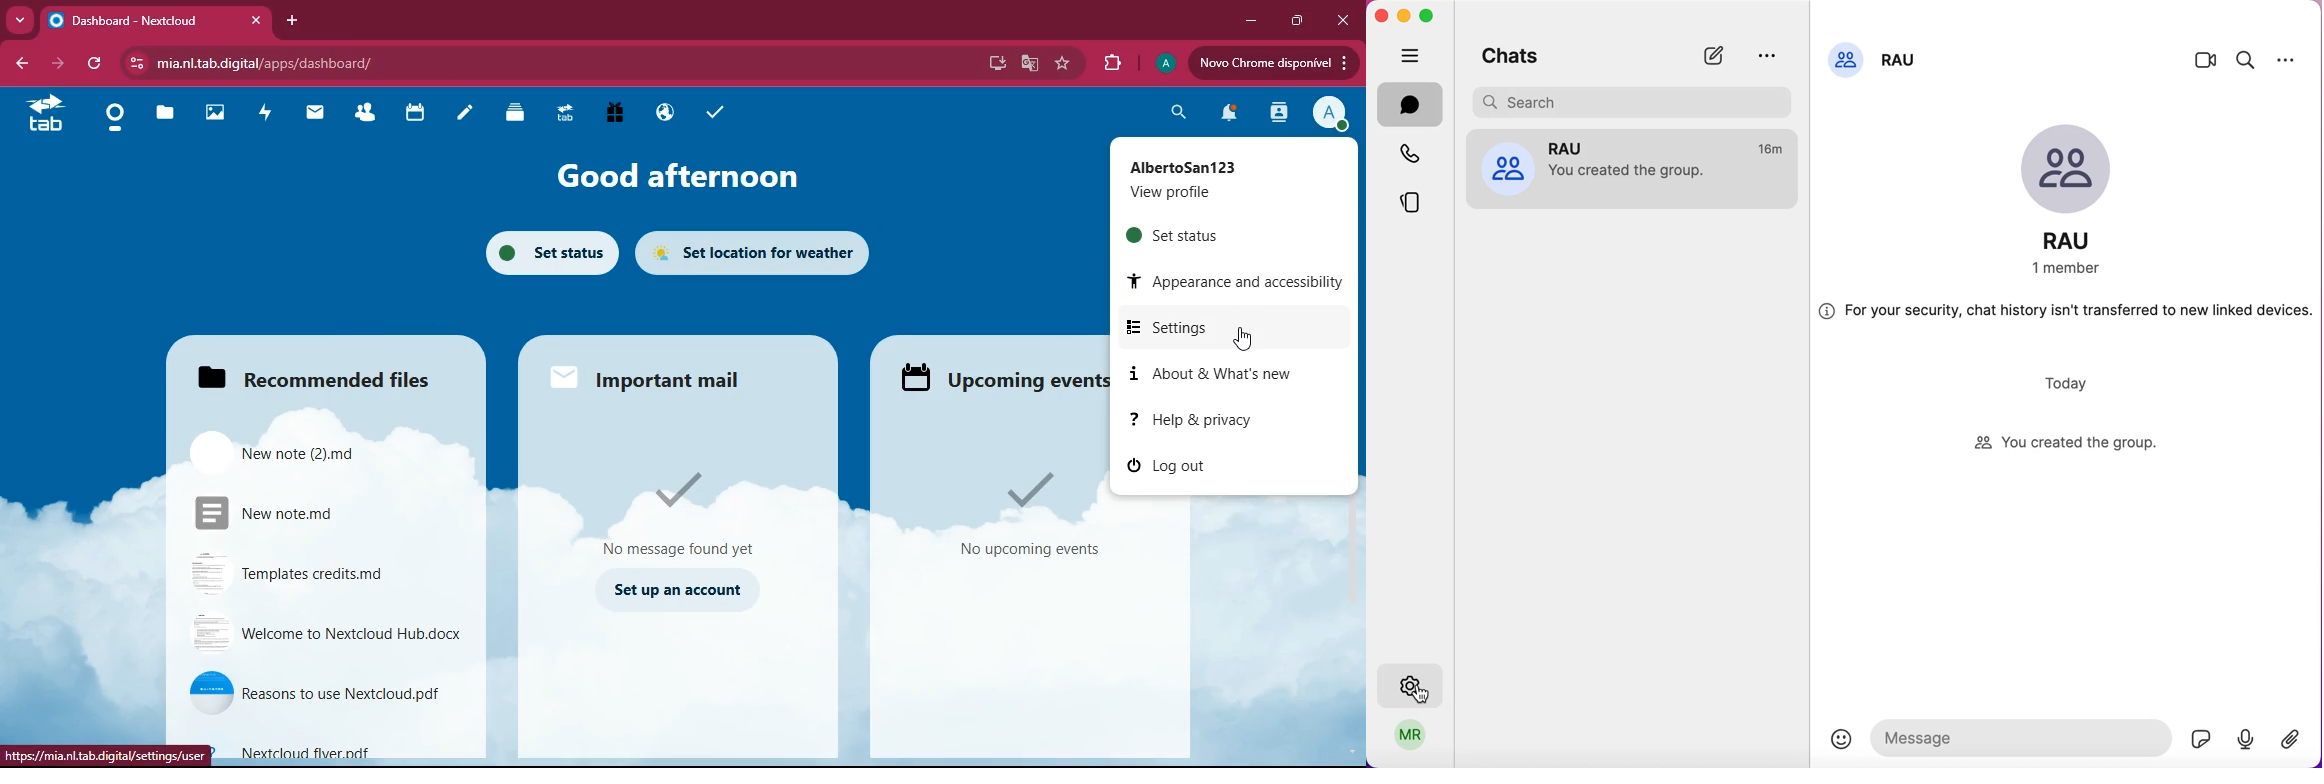 The height and width of the screenshot is (784, 2324). Describe the element at coordinates (992, 64) in the screenshot. I see `desktop` at that location.